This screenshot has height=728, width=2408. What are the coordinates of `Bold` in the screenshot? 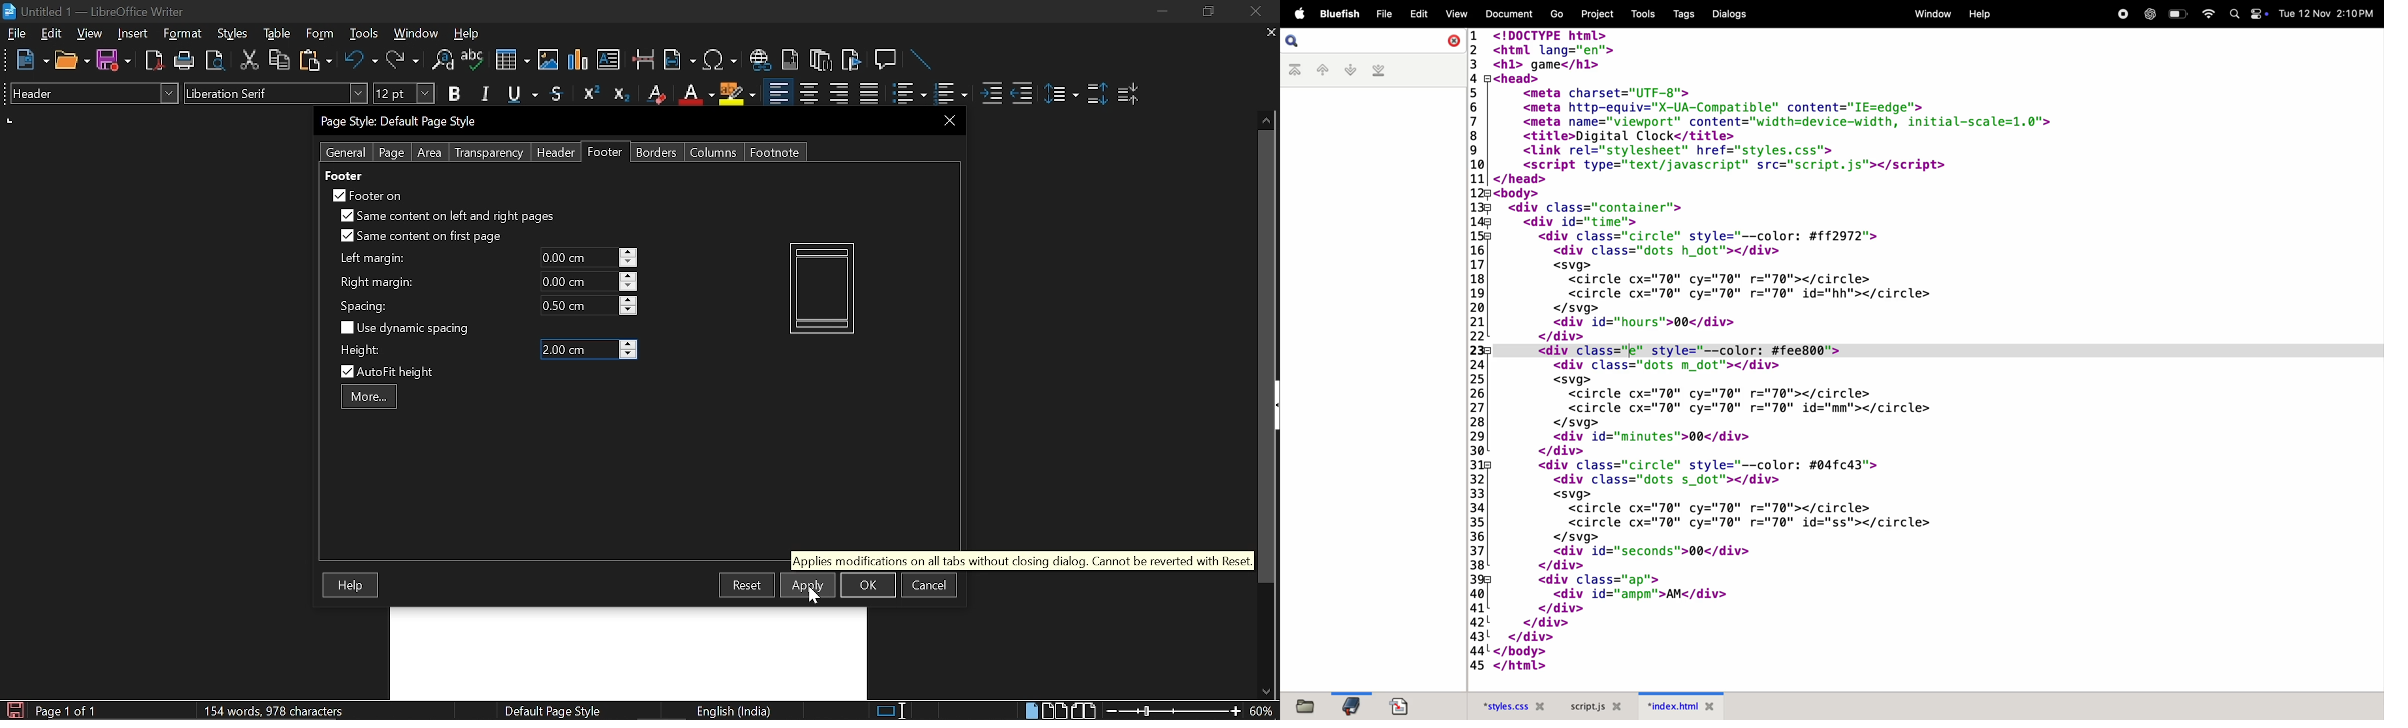 It's located at (454, 96).